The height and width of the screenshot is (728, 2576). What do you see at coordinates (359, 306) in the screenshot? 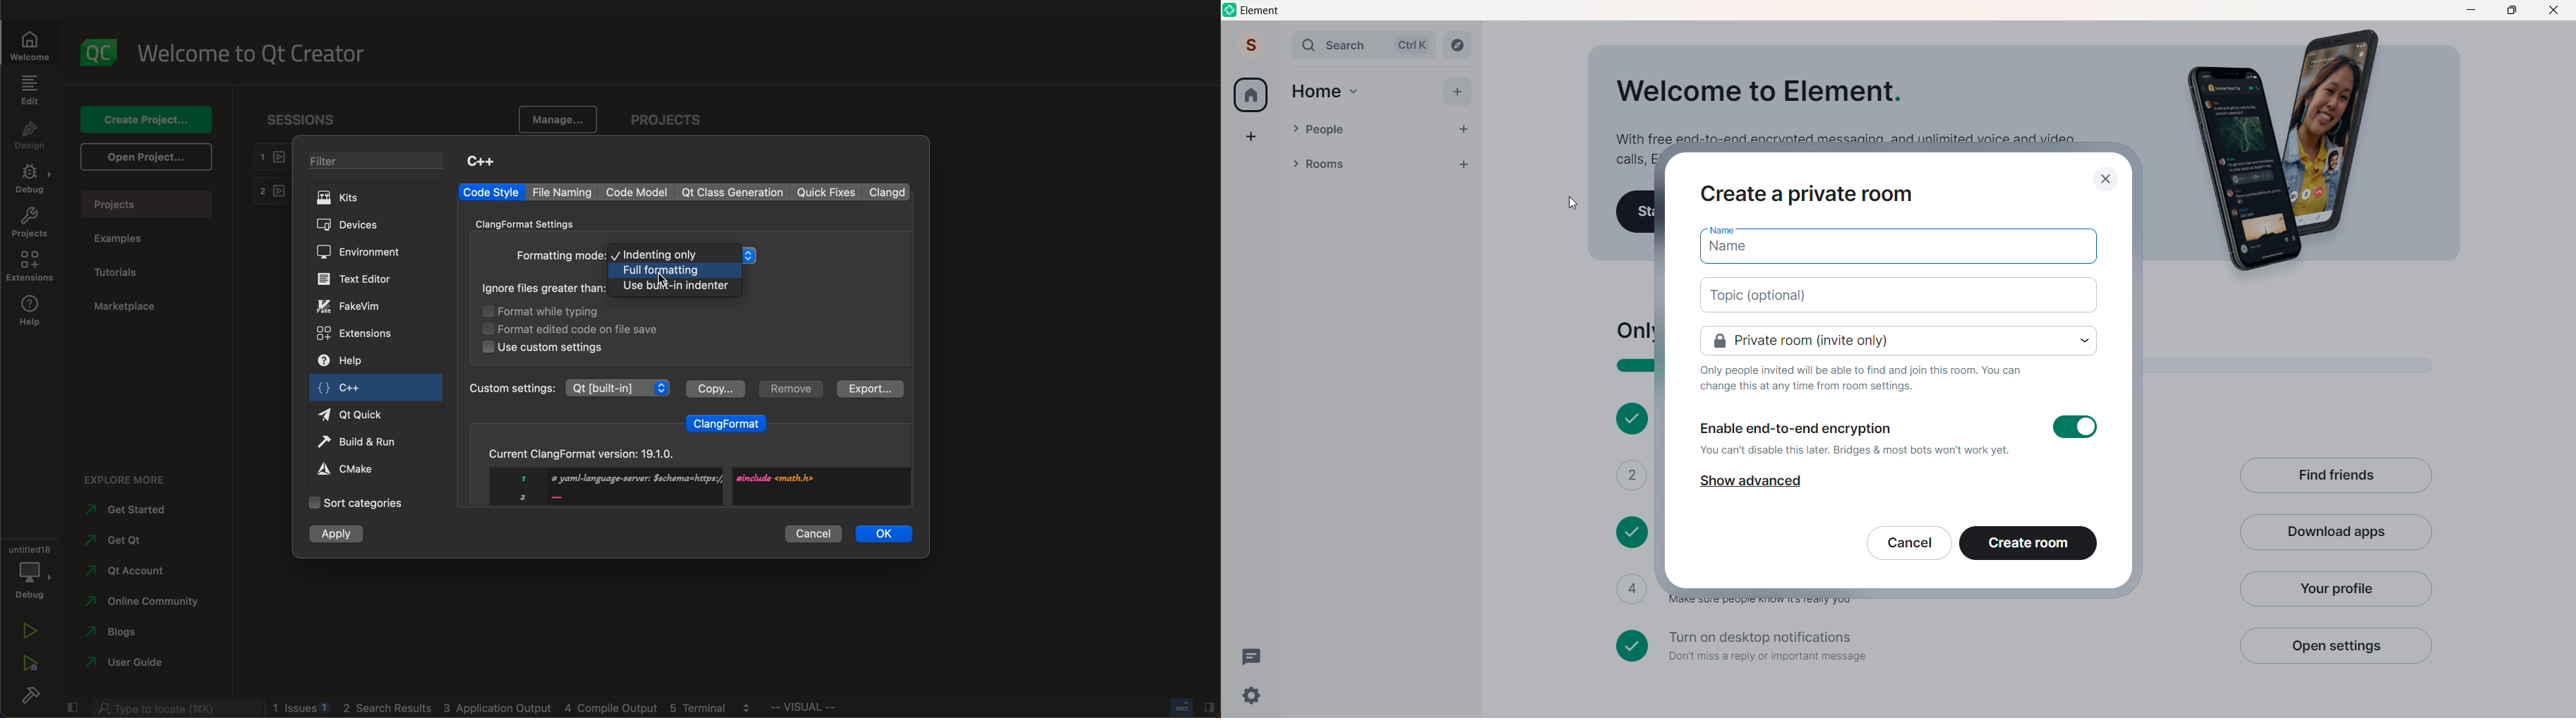
I see `fake vim` at bounding box center [359, 306].